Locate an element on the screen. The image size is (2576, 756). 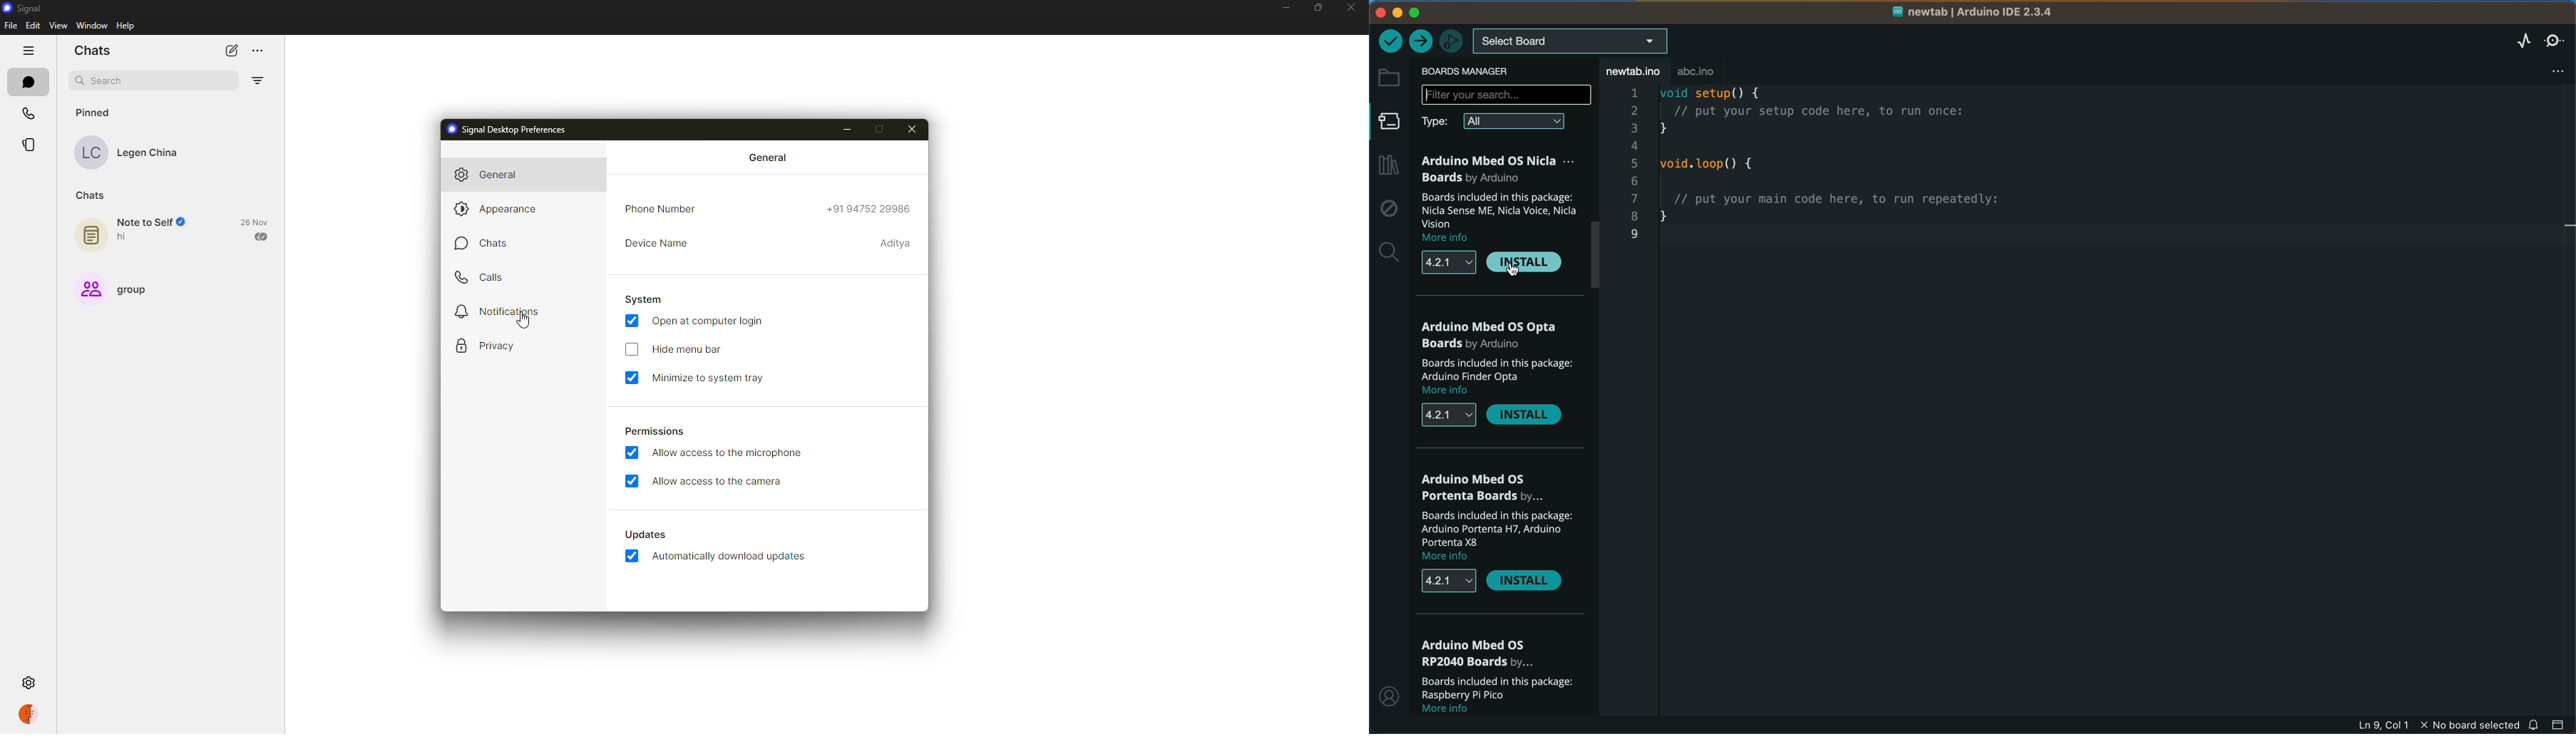
general is located at coordinates (770, 157).